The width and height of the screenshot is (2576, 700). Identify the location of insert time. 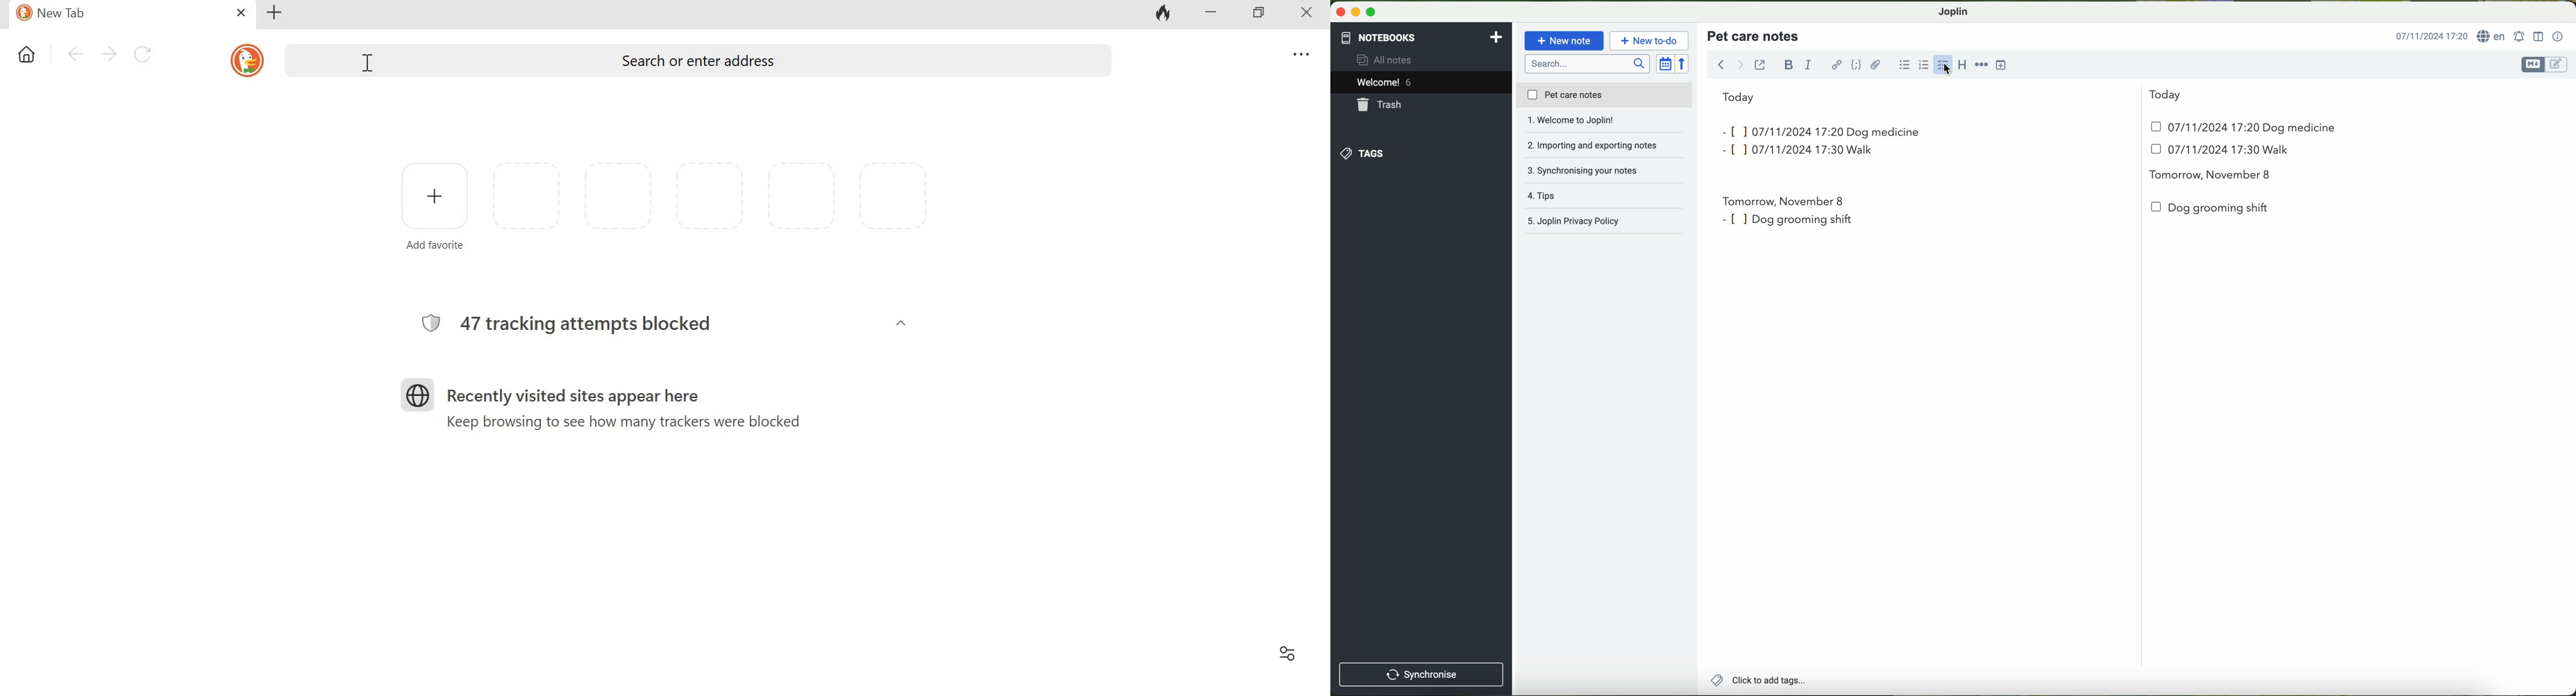
(2006, 64).